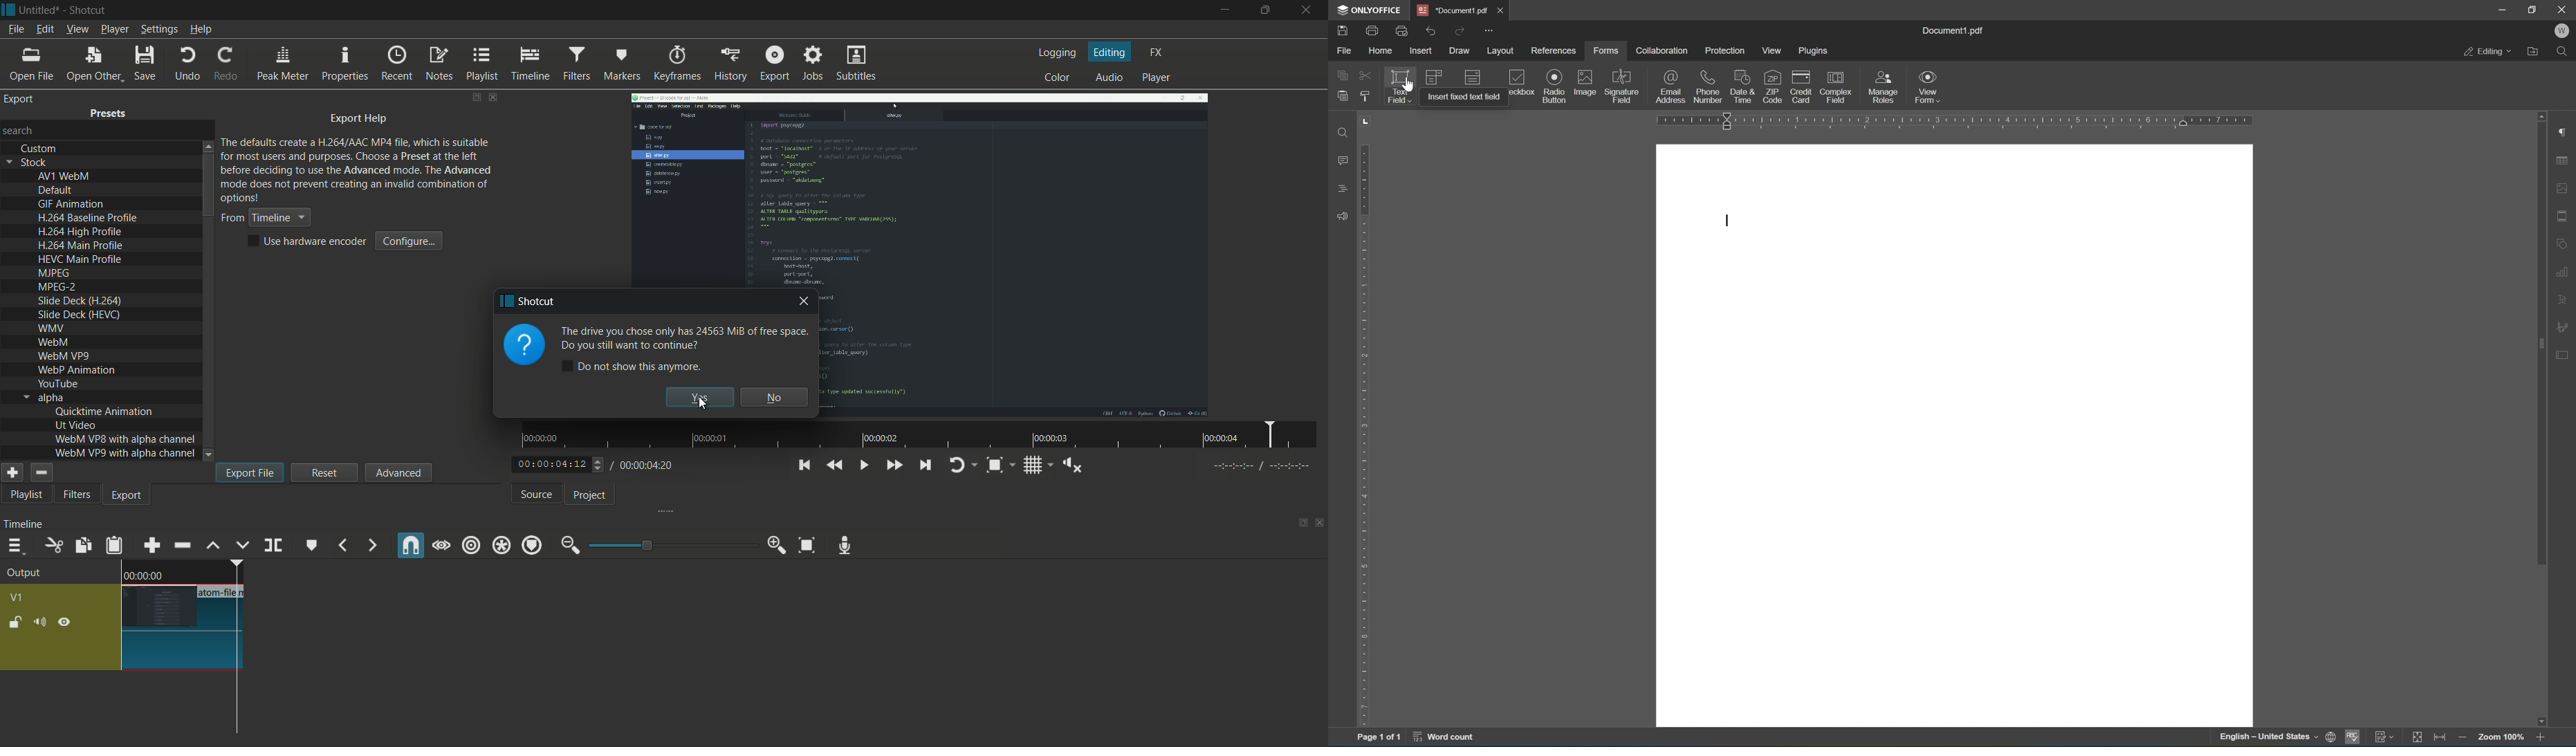 The image size is (2576, 756). I want to click on word count, so click(1447, 738).